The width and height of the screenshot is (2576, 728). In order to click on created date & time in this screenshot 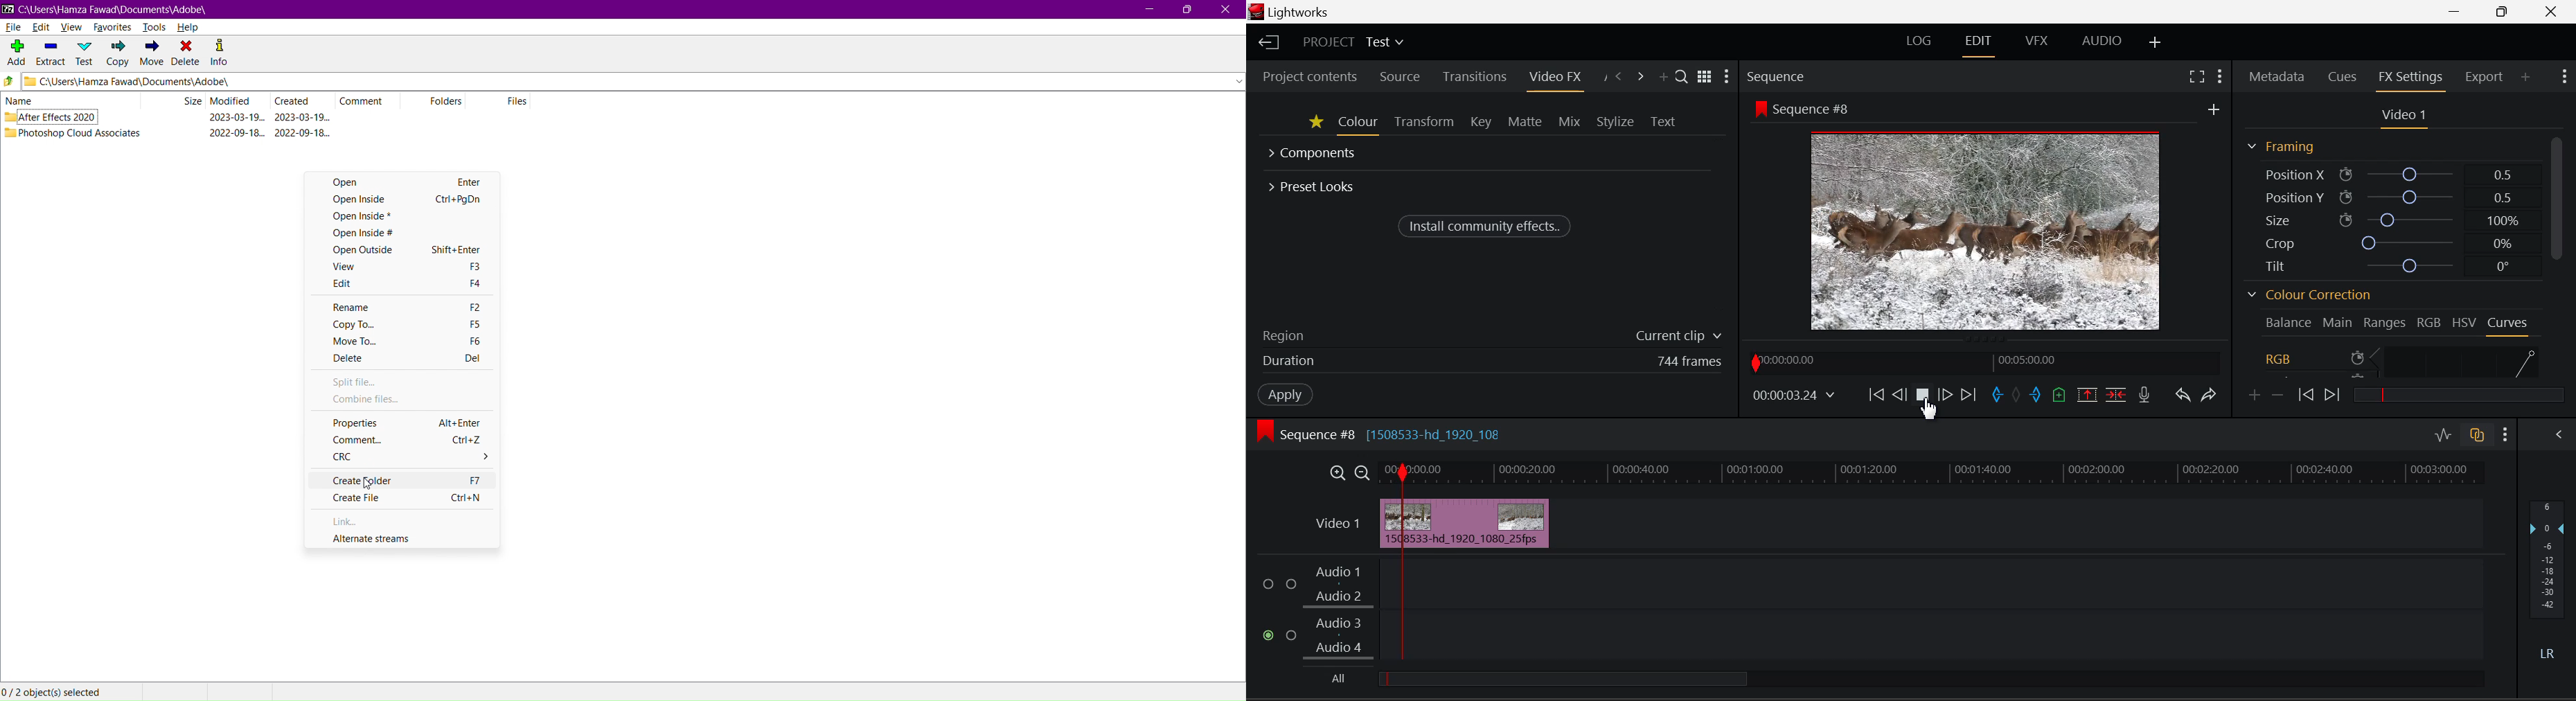, I will do `click(303, 132)`.